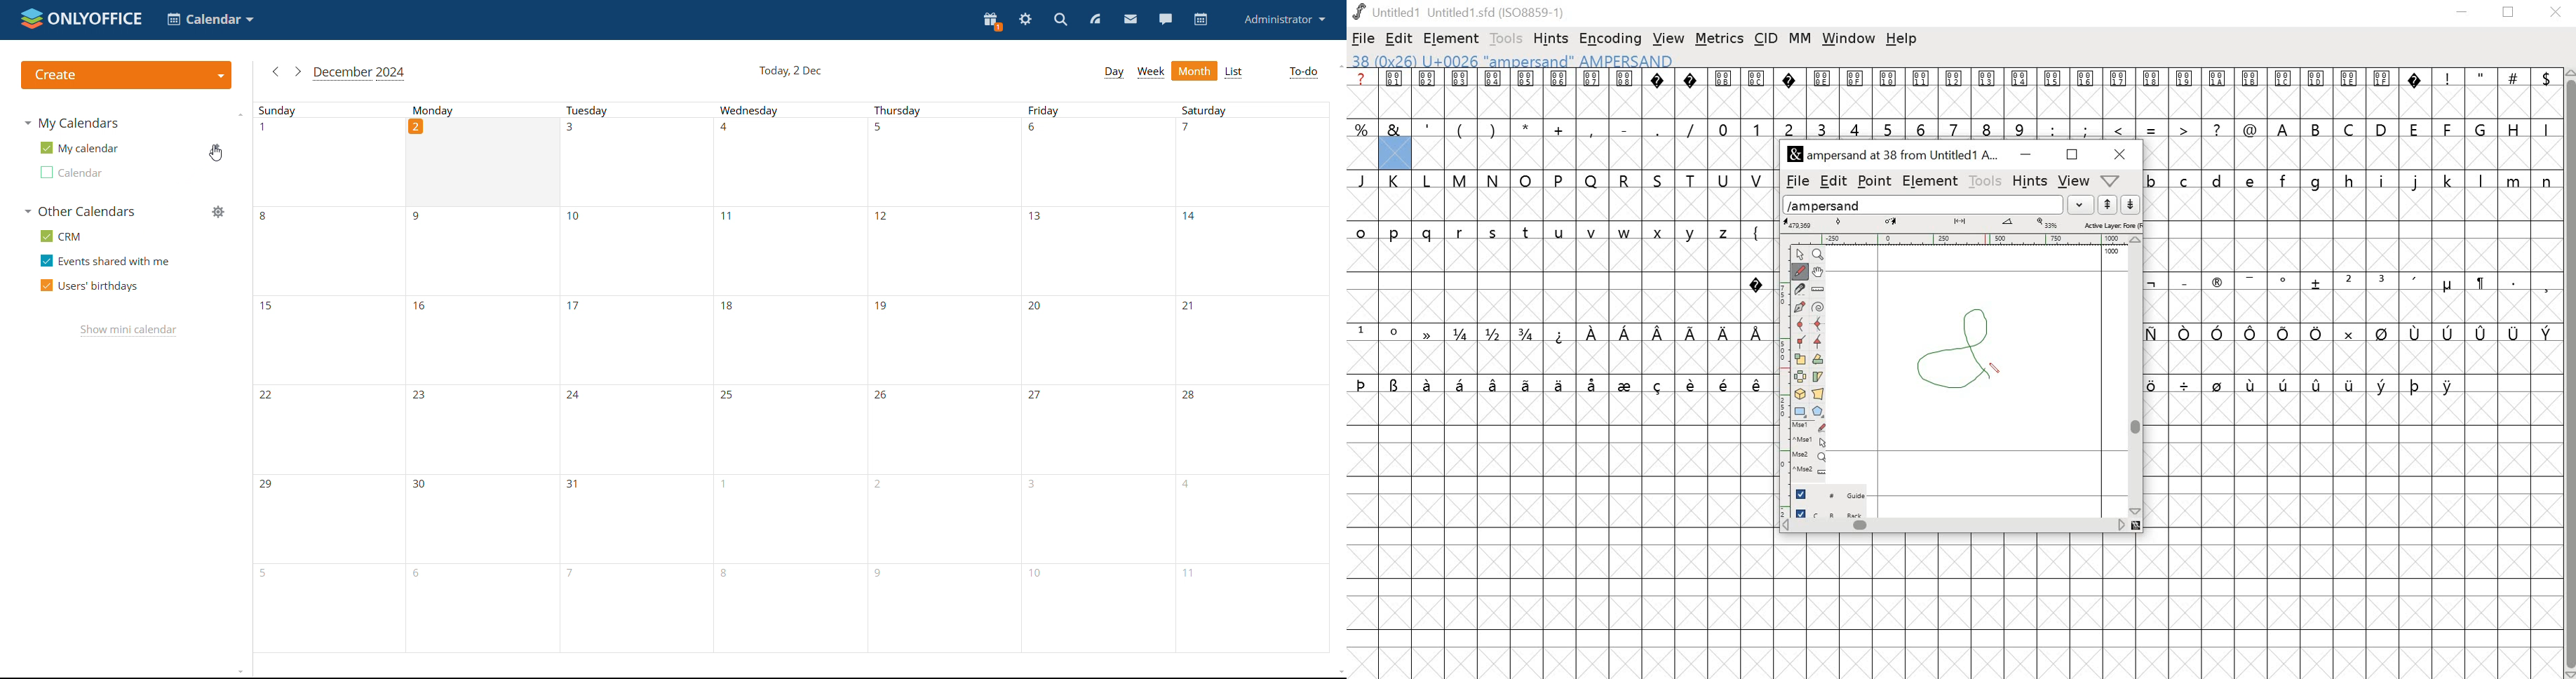 This screenshot has height=700, width=2576. What do you see at coordinates (1822, 93) in the screenshot?
I see `000E` at bounding box center [1822, 93].